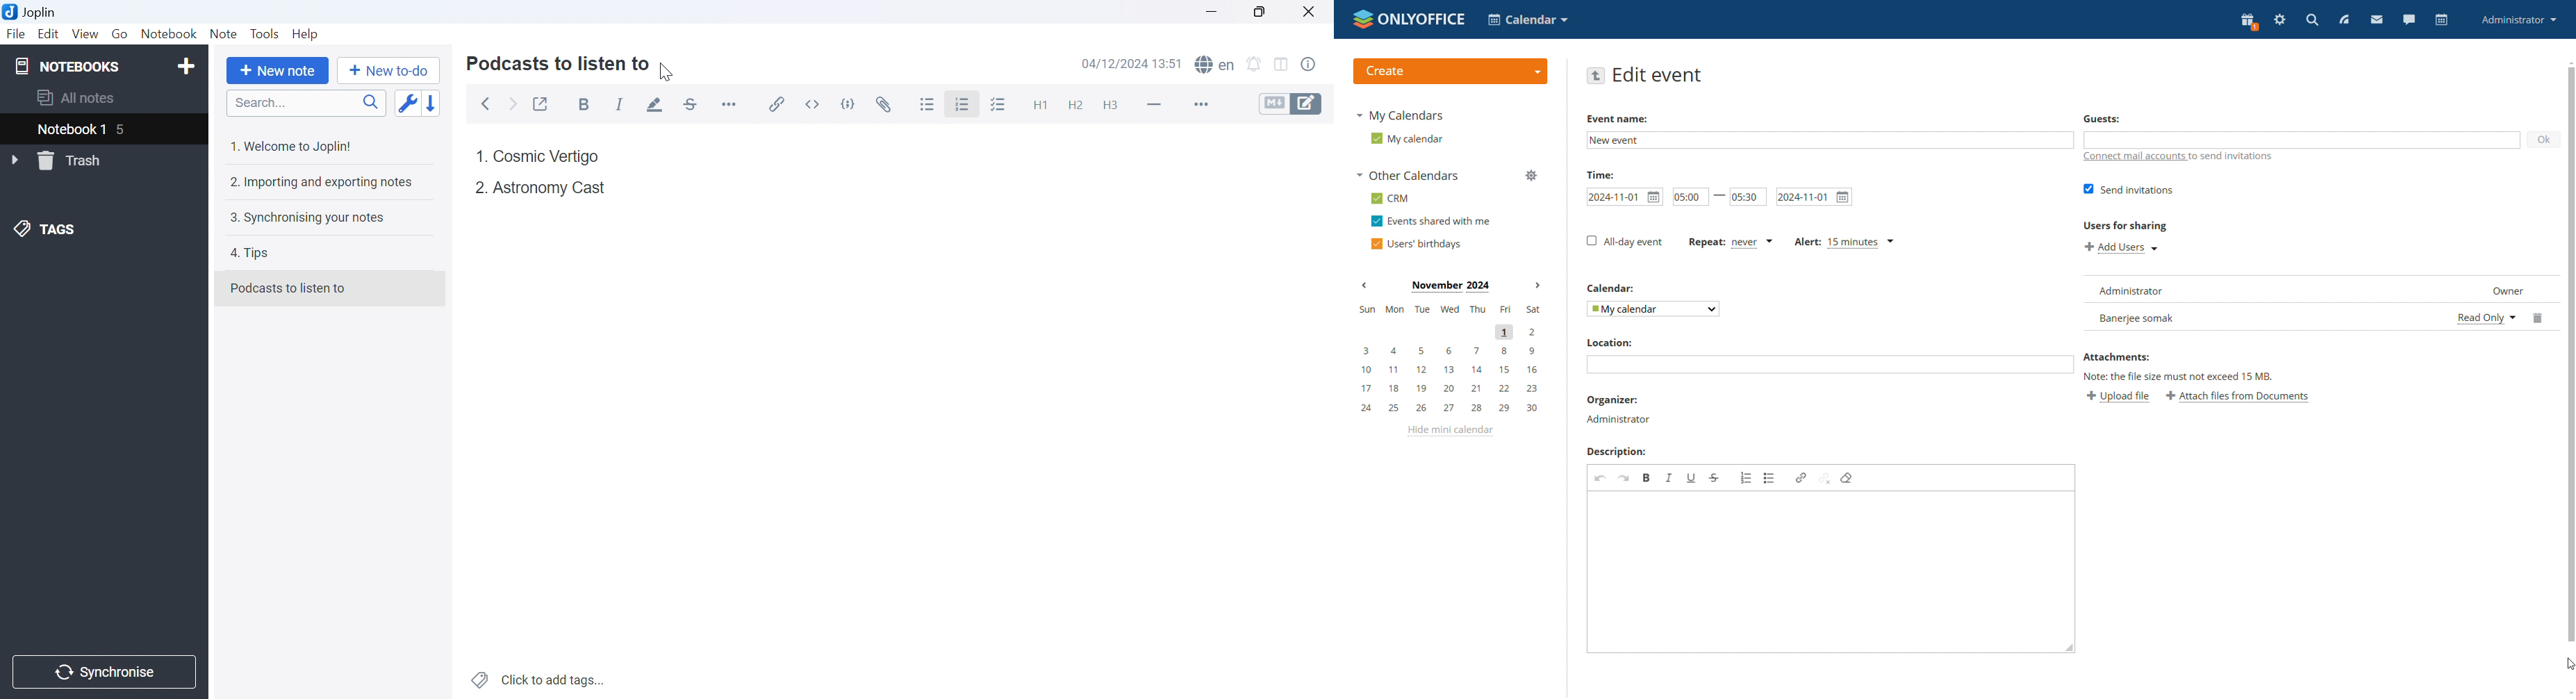 Image resolution: width=2576 pixels, height=700 pixels. What do you see at coordinates (2130, 189) in the screenshot?
I see `send invitations` at bounding box center [2130, 189].